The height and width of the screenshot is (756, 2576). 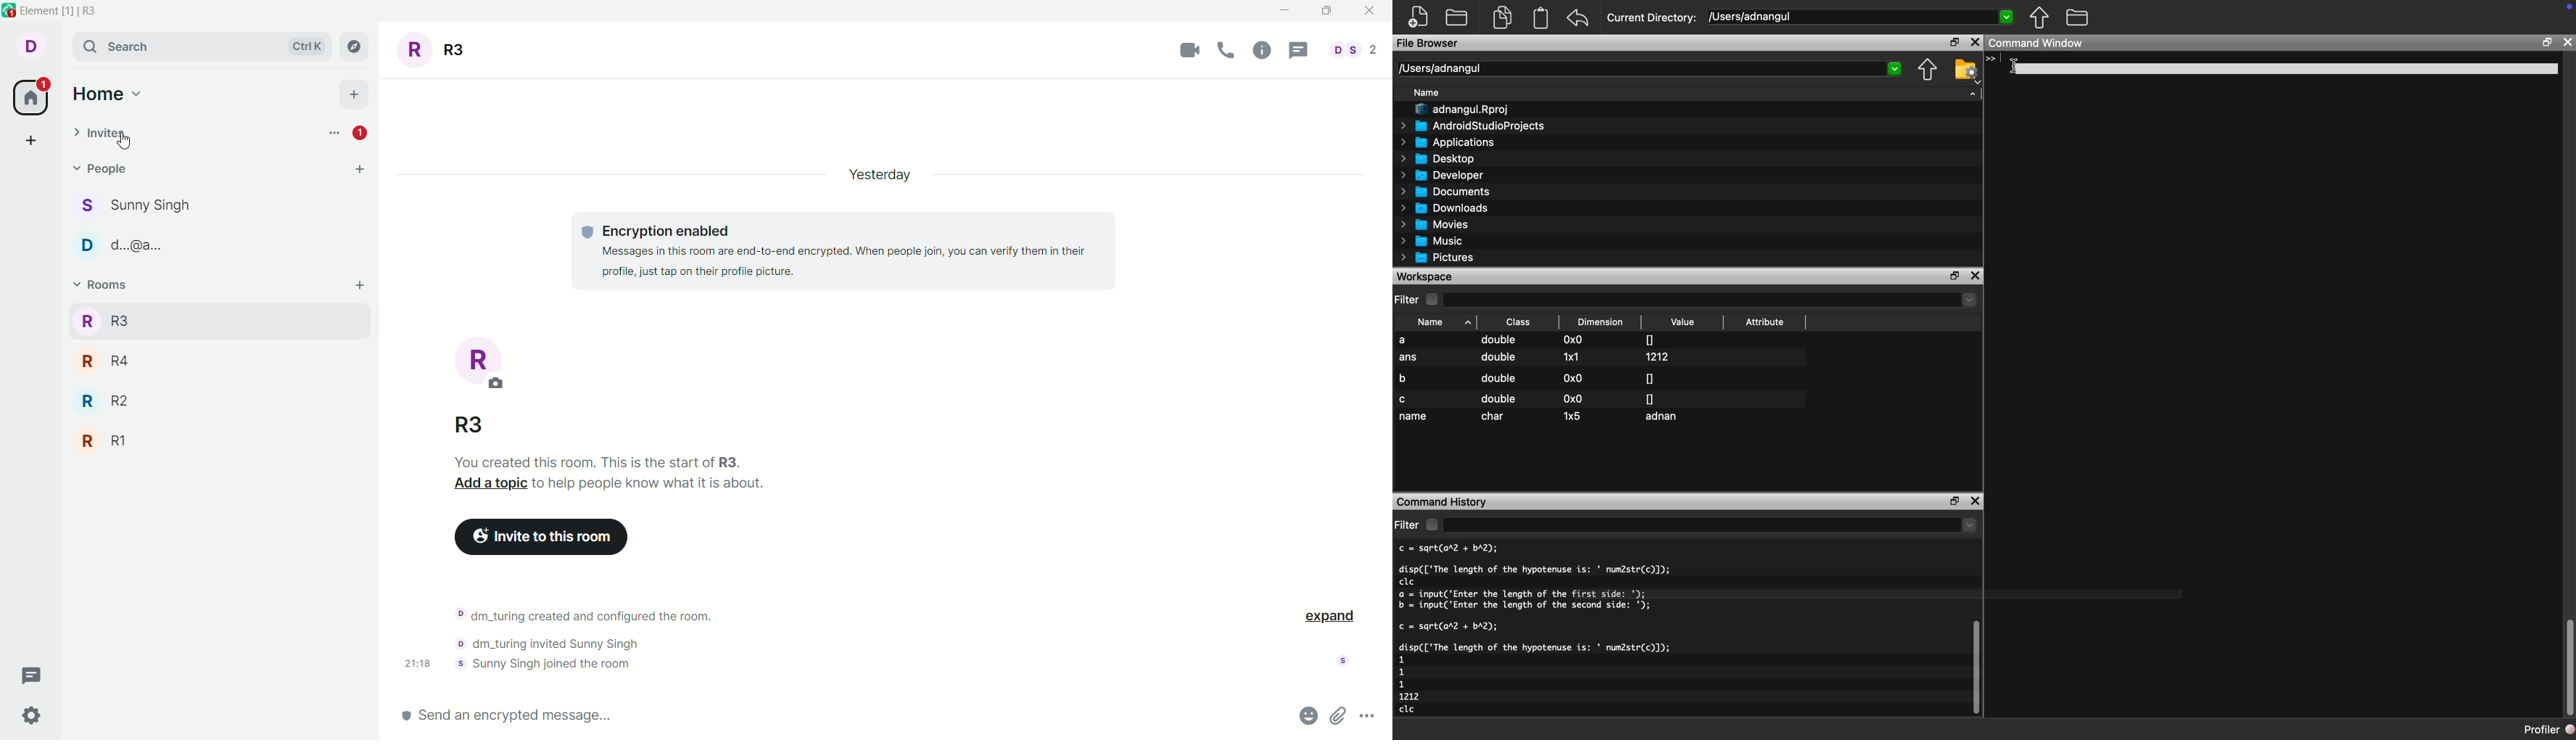 What do you see at coordinates (603, 639) in the screenshot?
I see `text` at bounding box center [603, 639].